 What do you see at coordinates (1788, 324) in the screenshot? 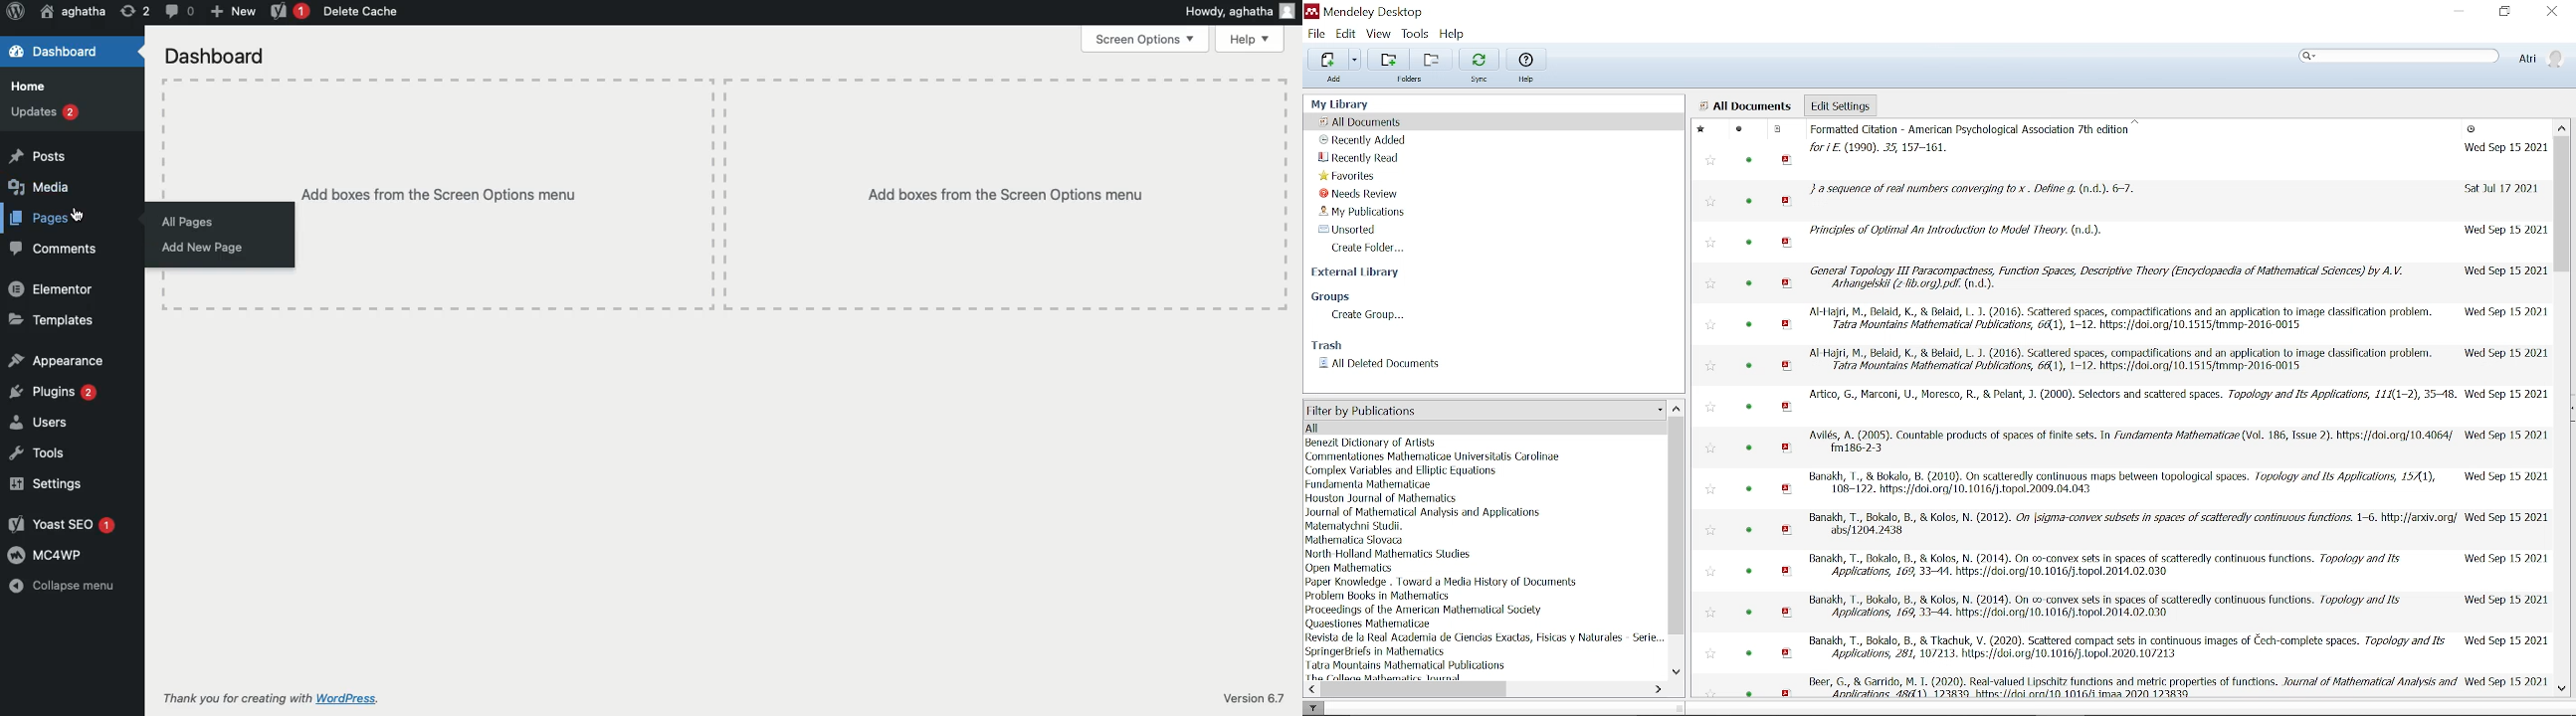
I see `pdf` at bounding box center [1788, 324].